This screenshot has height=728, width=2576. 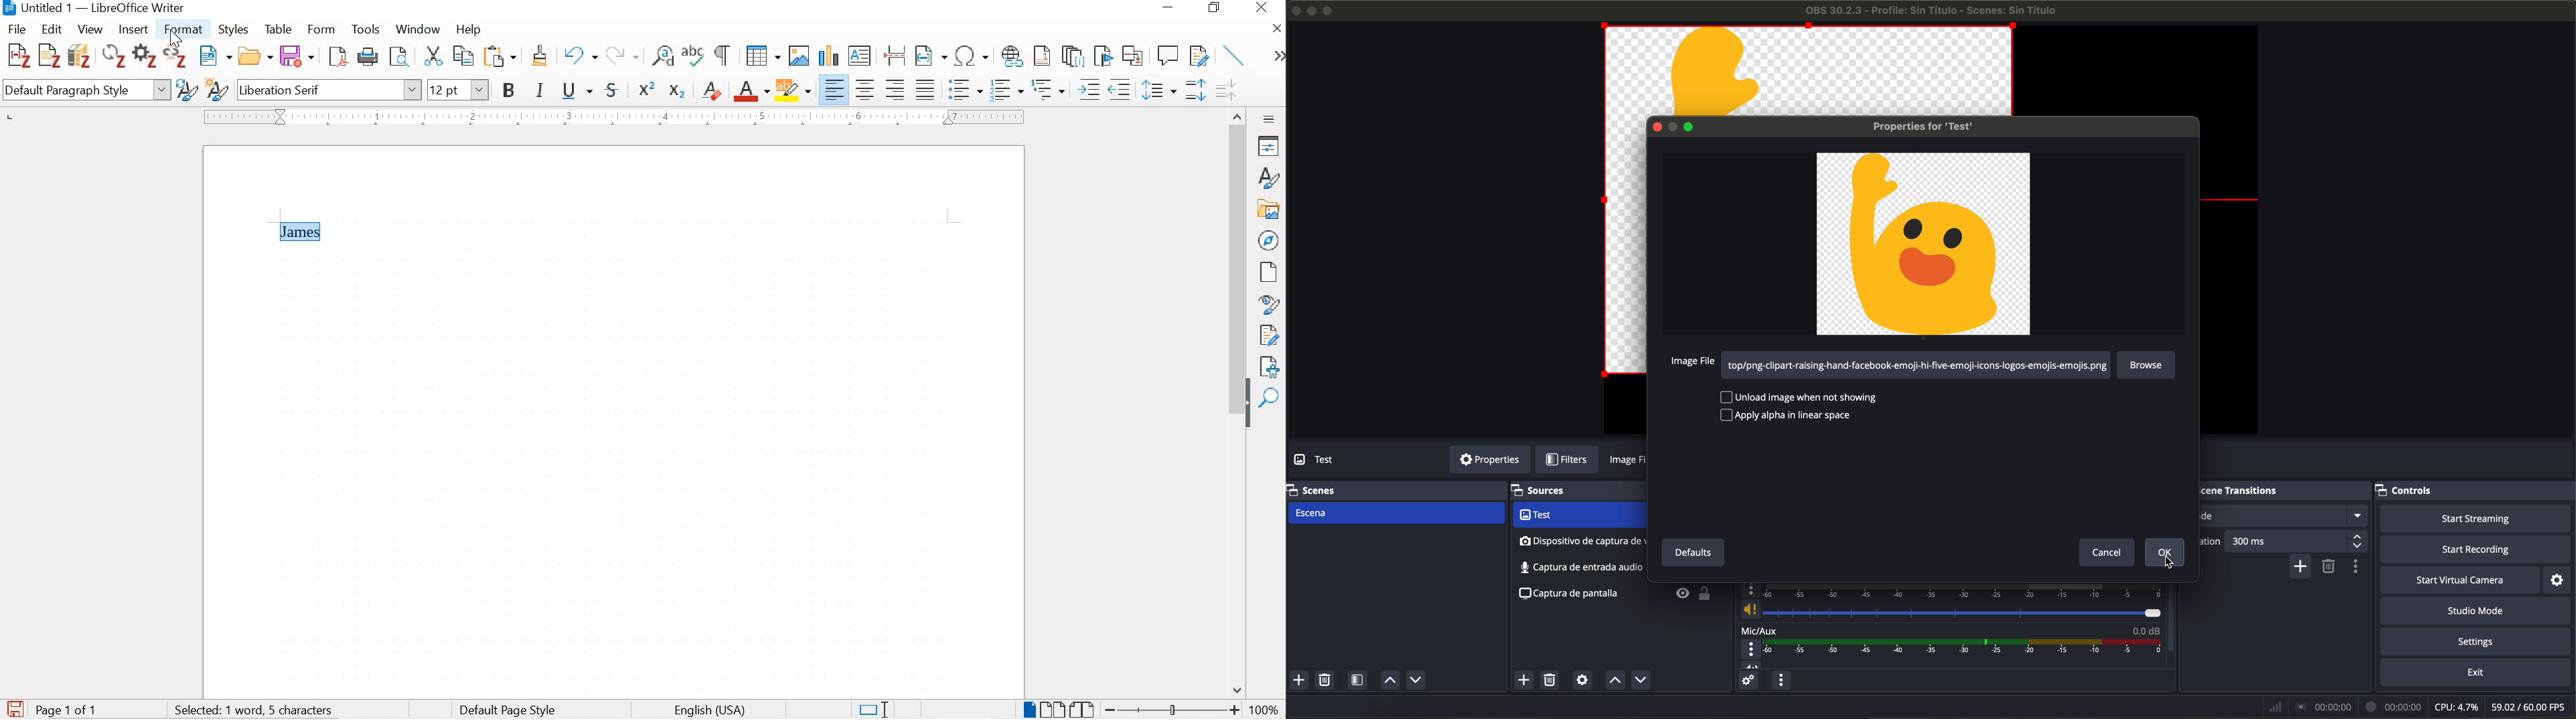 What do you see at coordinates (763, 56) in the screenshot?
I see `insert table` at bounding box center [763, 56].